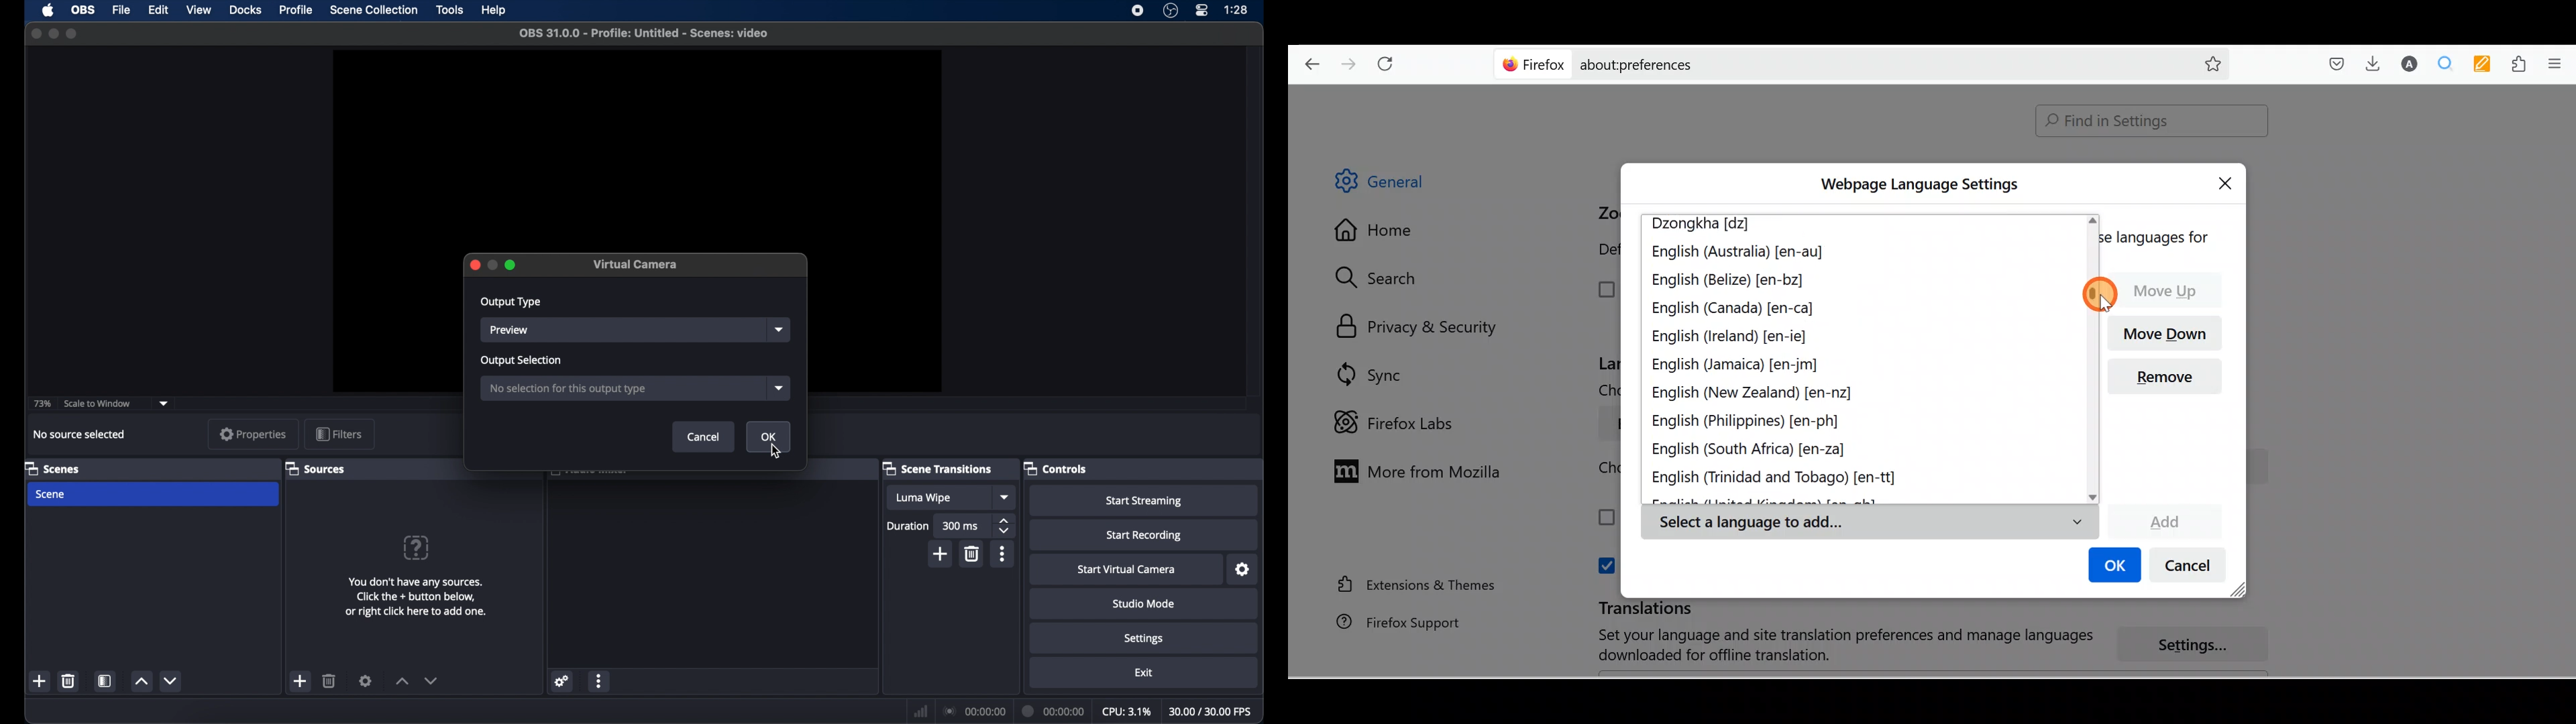  I want to click on start recording, so click(1144, 534).